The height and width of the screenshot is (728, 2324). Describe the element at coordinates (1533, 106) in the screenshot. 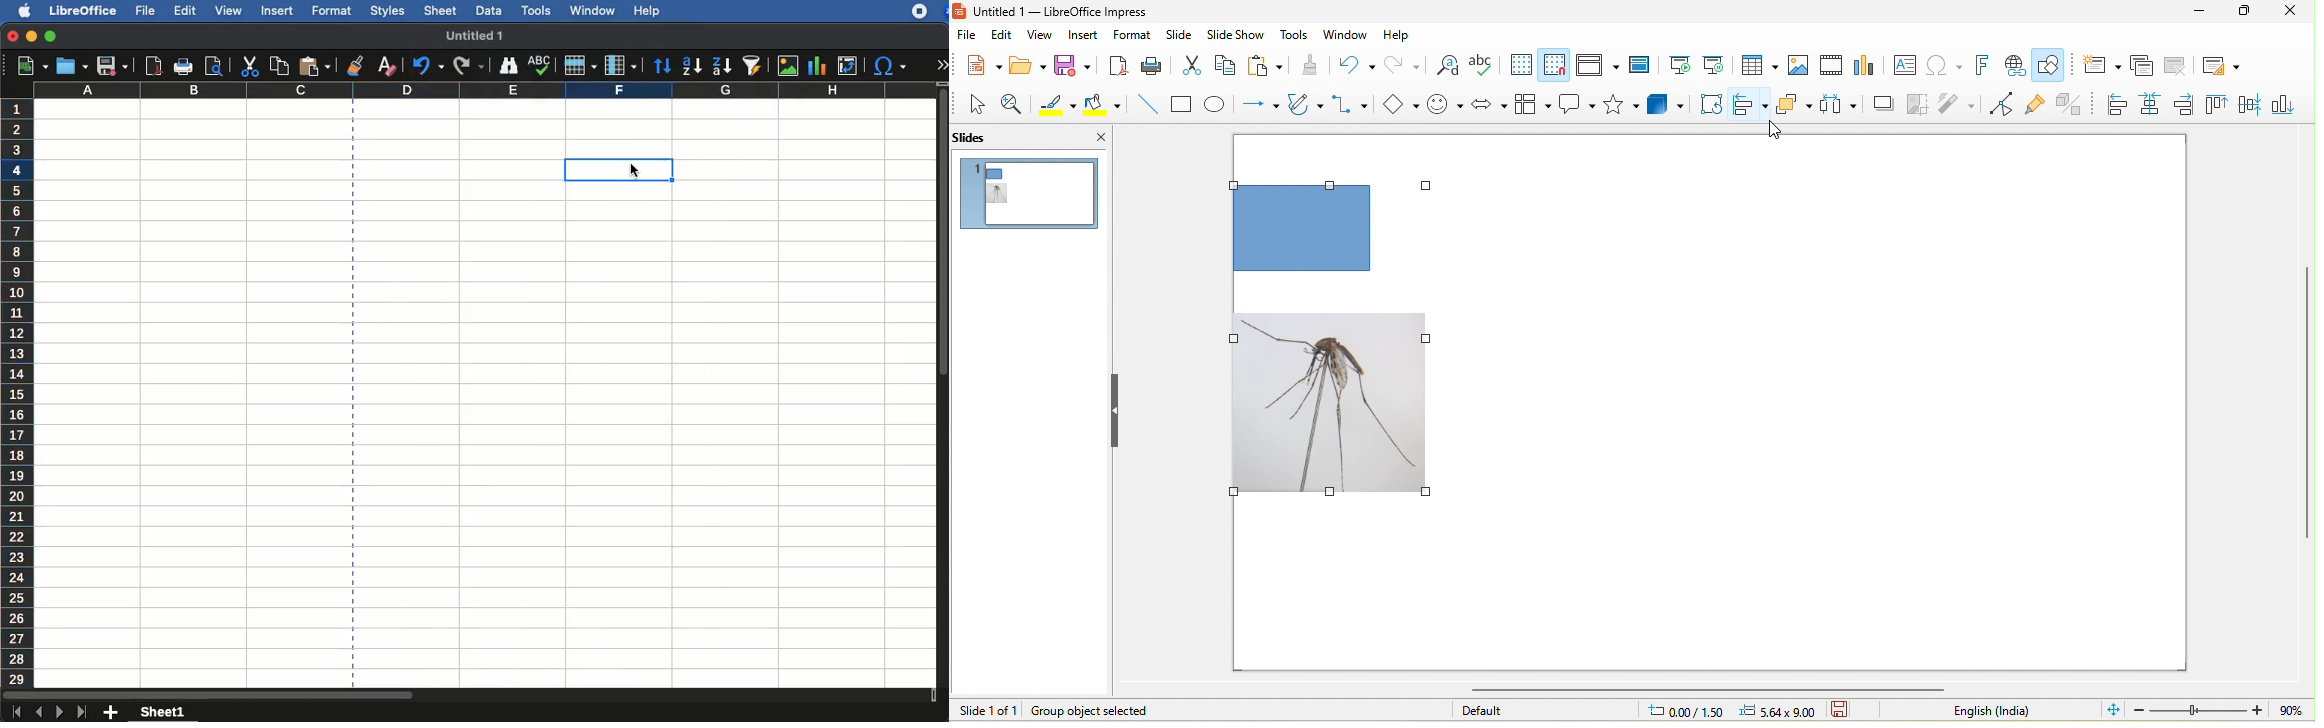

I see `flowchart` at that location.